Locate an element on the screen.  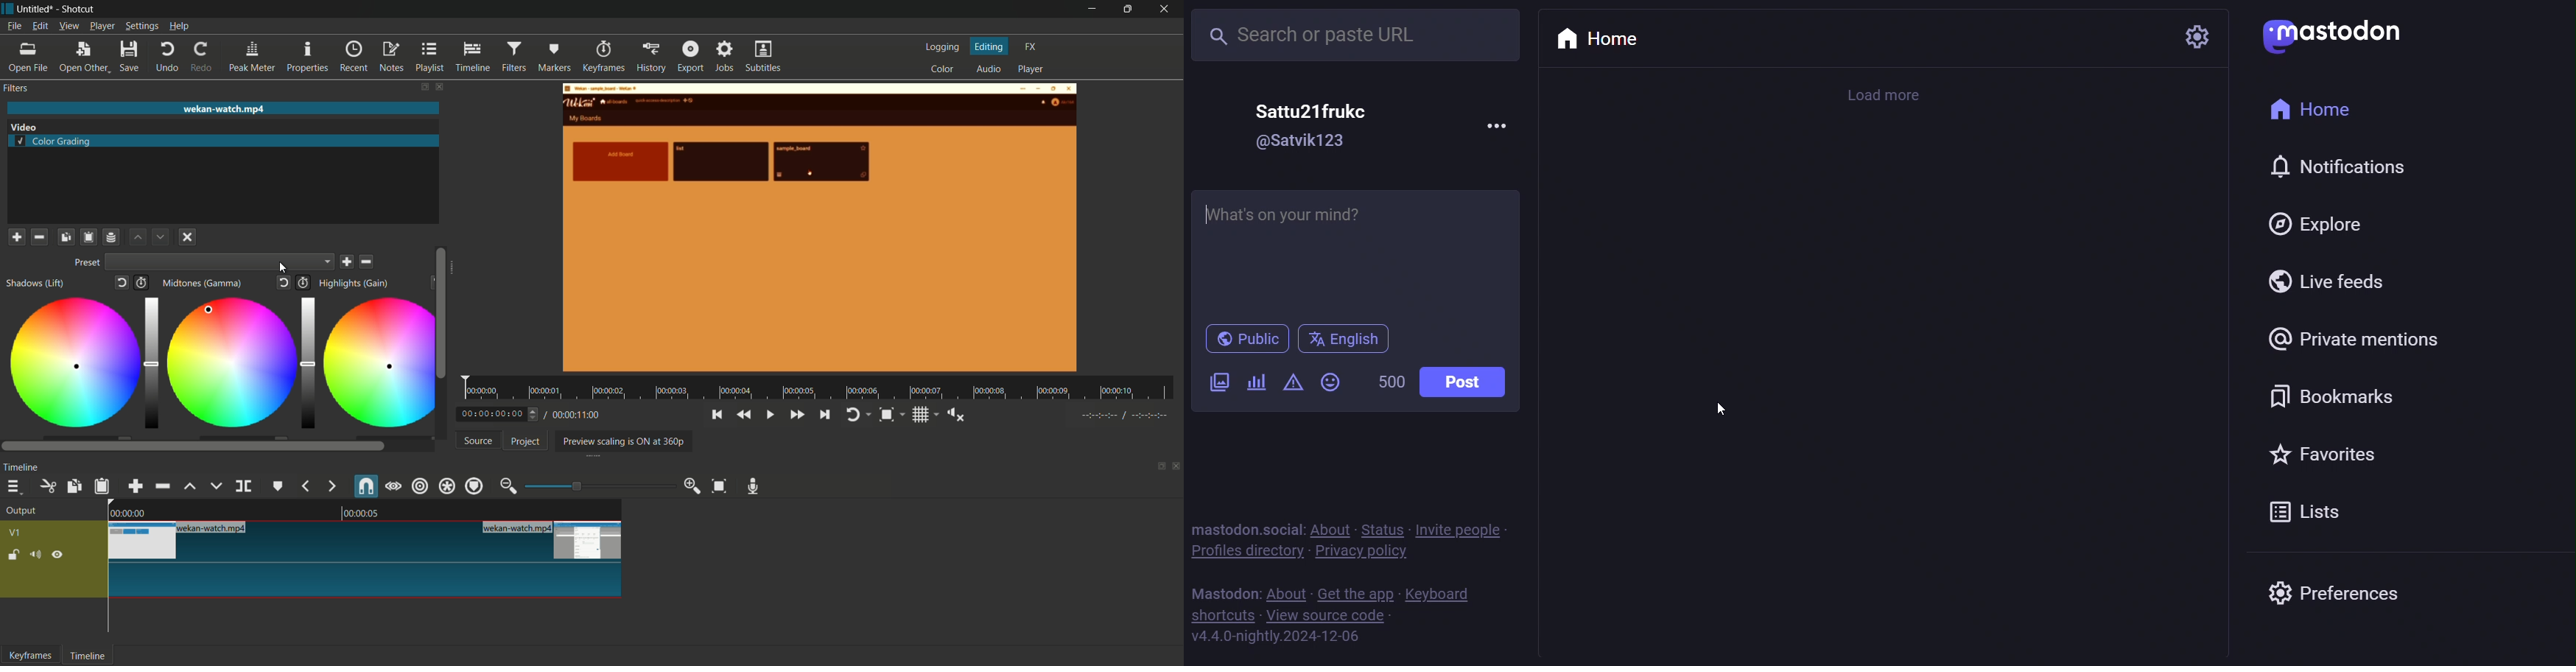
delete is located at coordinates (367, 261).